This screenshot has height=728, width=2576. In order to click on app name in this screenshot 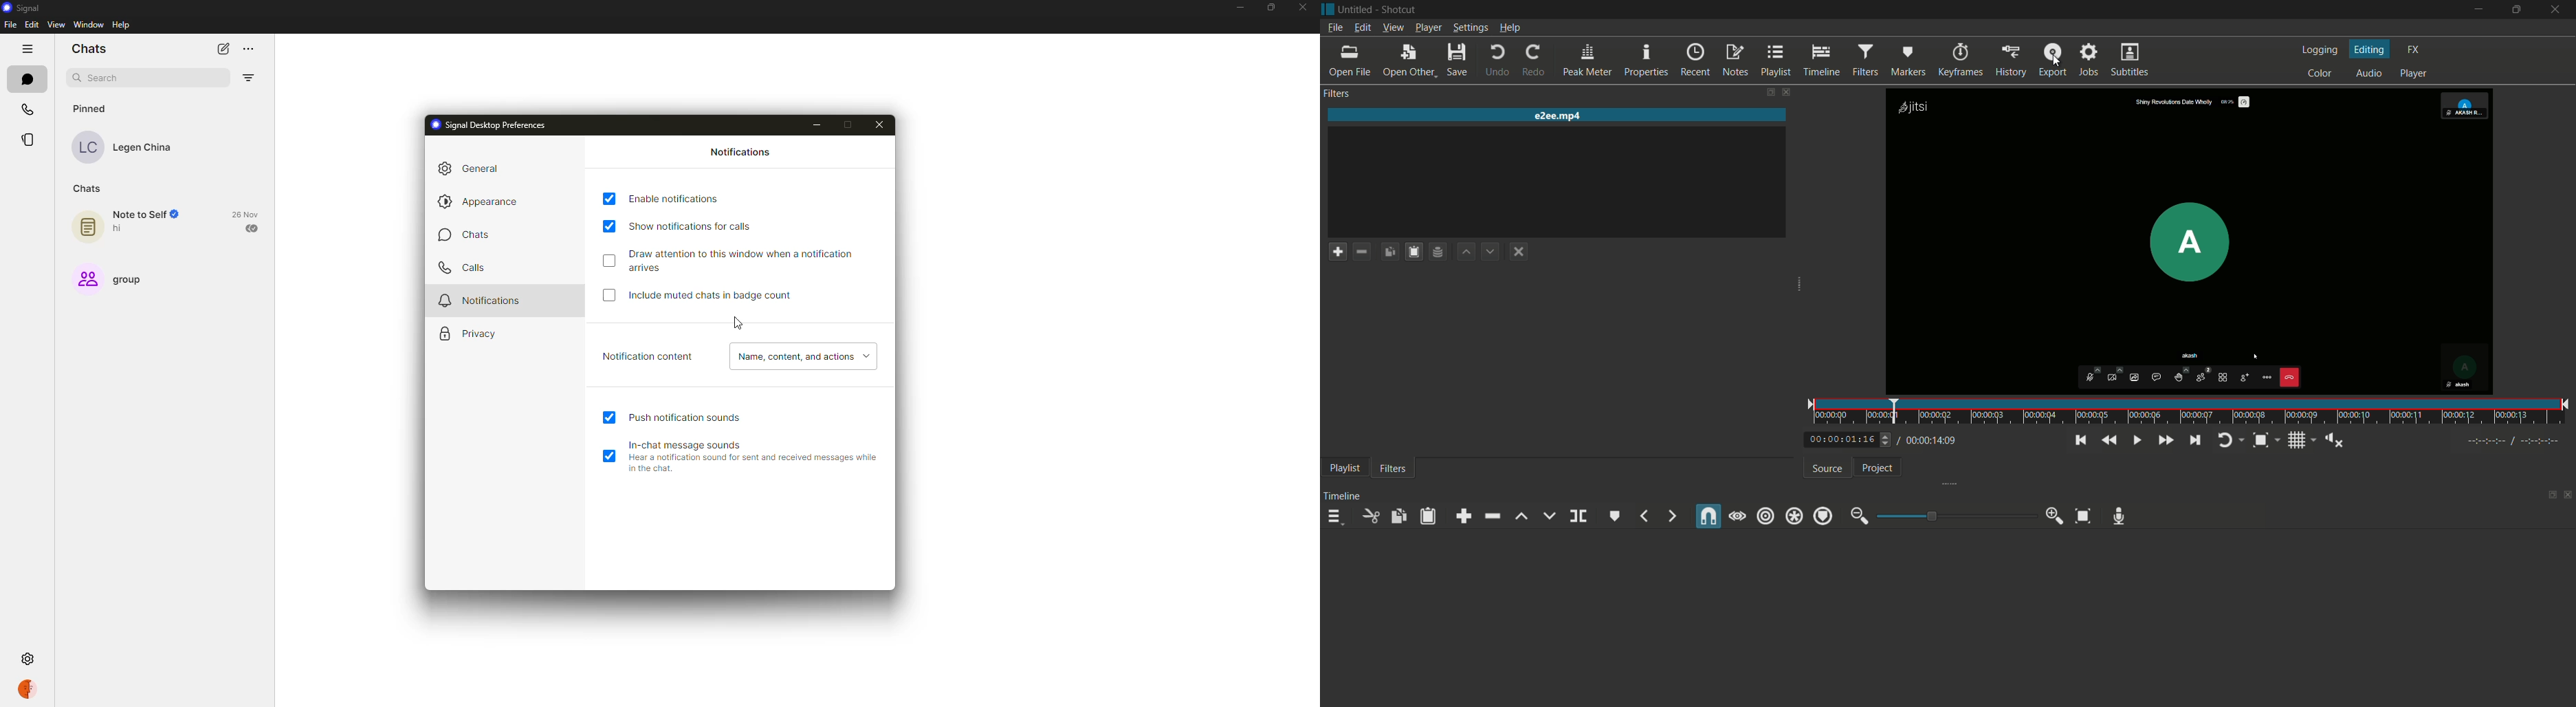, I will do `click(1401, 10)`.